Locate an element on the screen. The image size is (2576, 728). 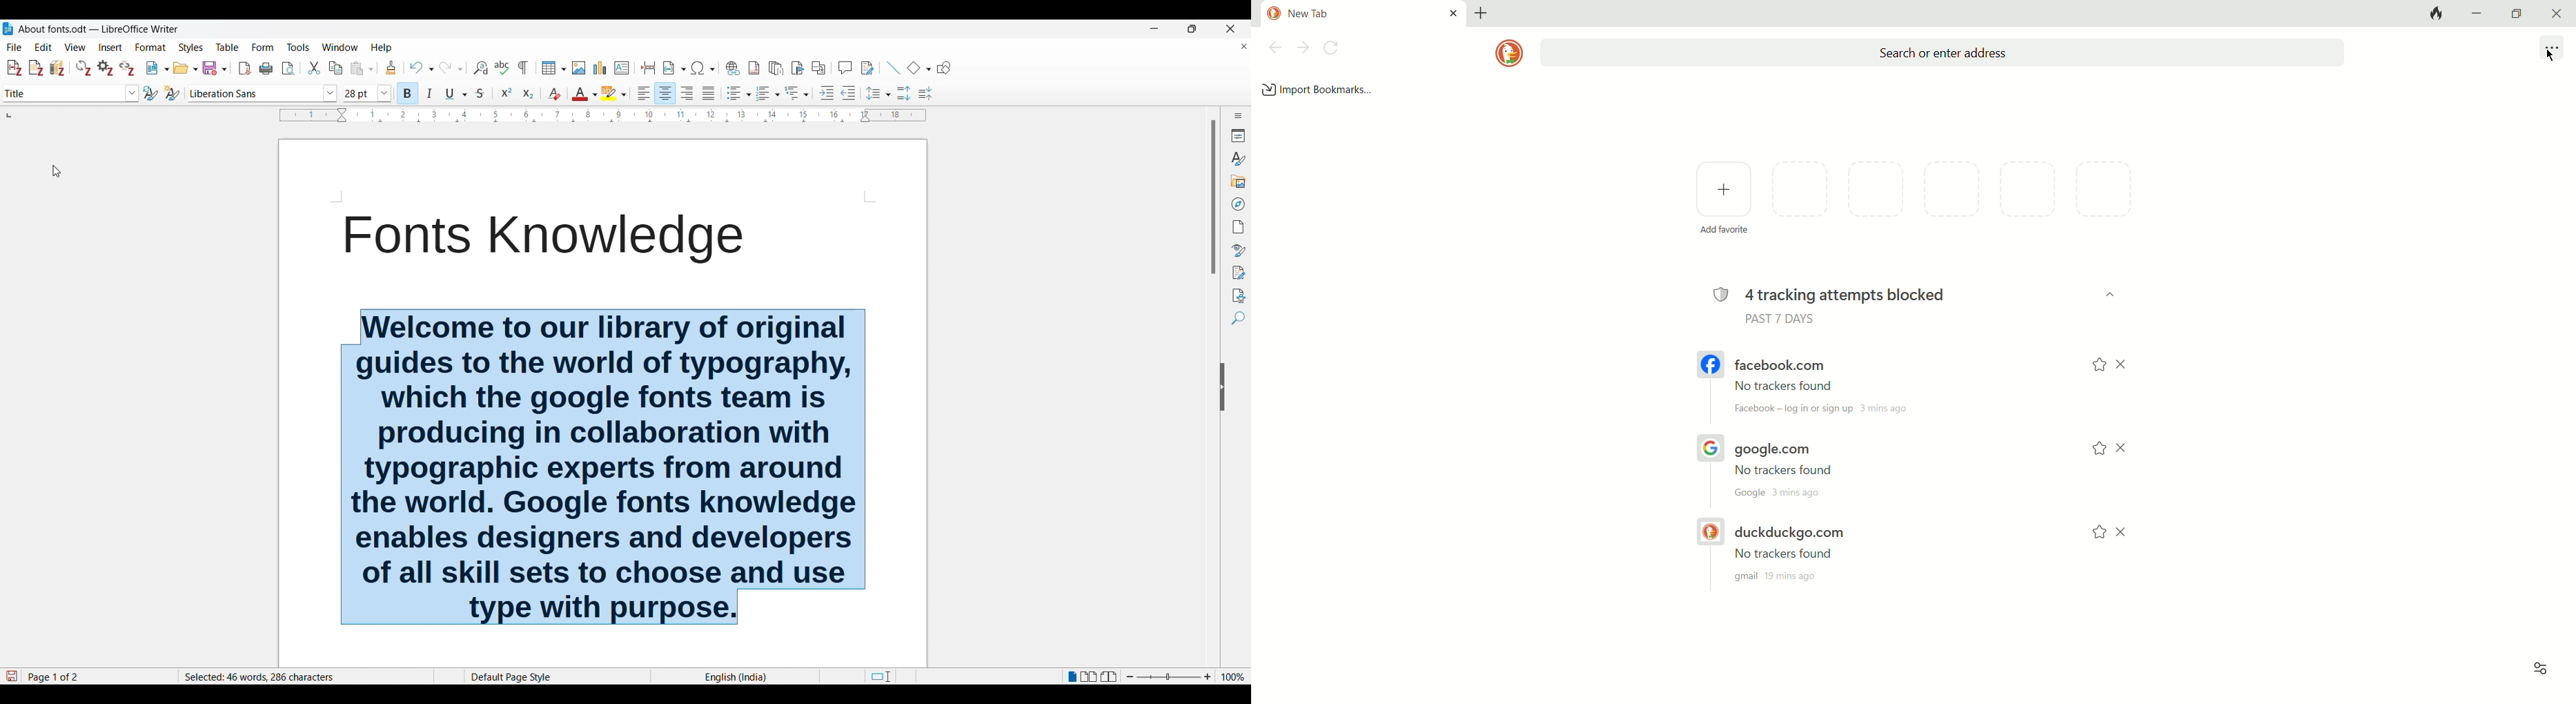
Left alignment is located at coordinates (643, 93).